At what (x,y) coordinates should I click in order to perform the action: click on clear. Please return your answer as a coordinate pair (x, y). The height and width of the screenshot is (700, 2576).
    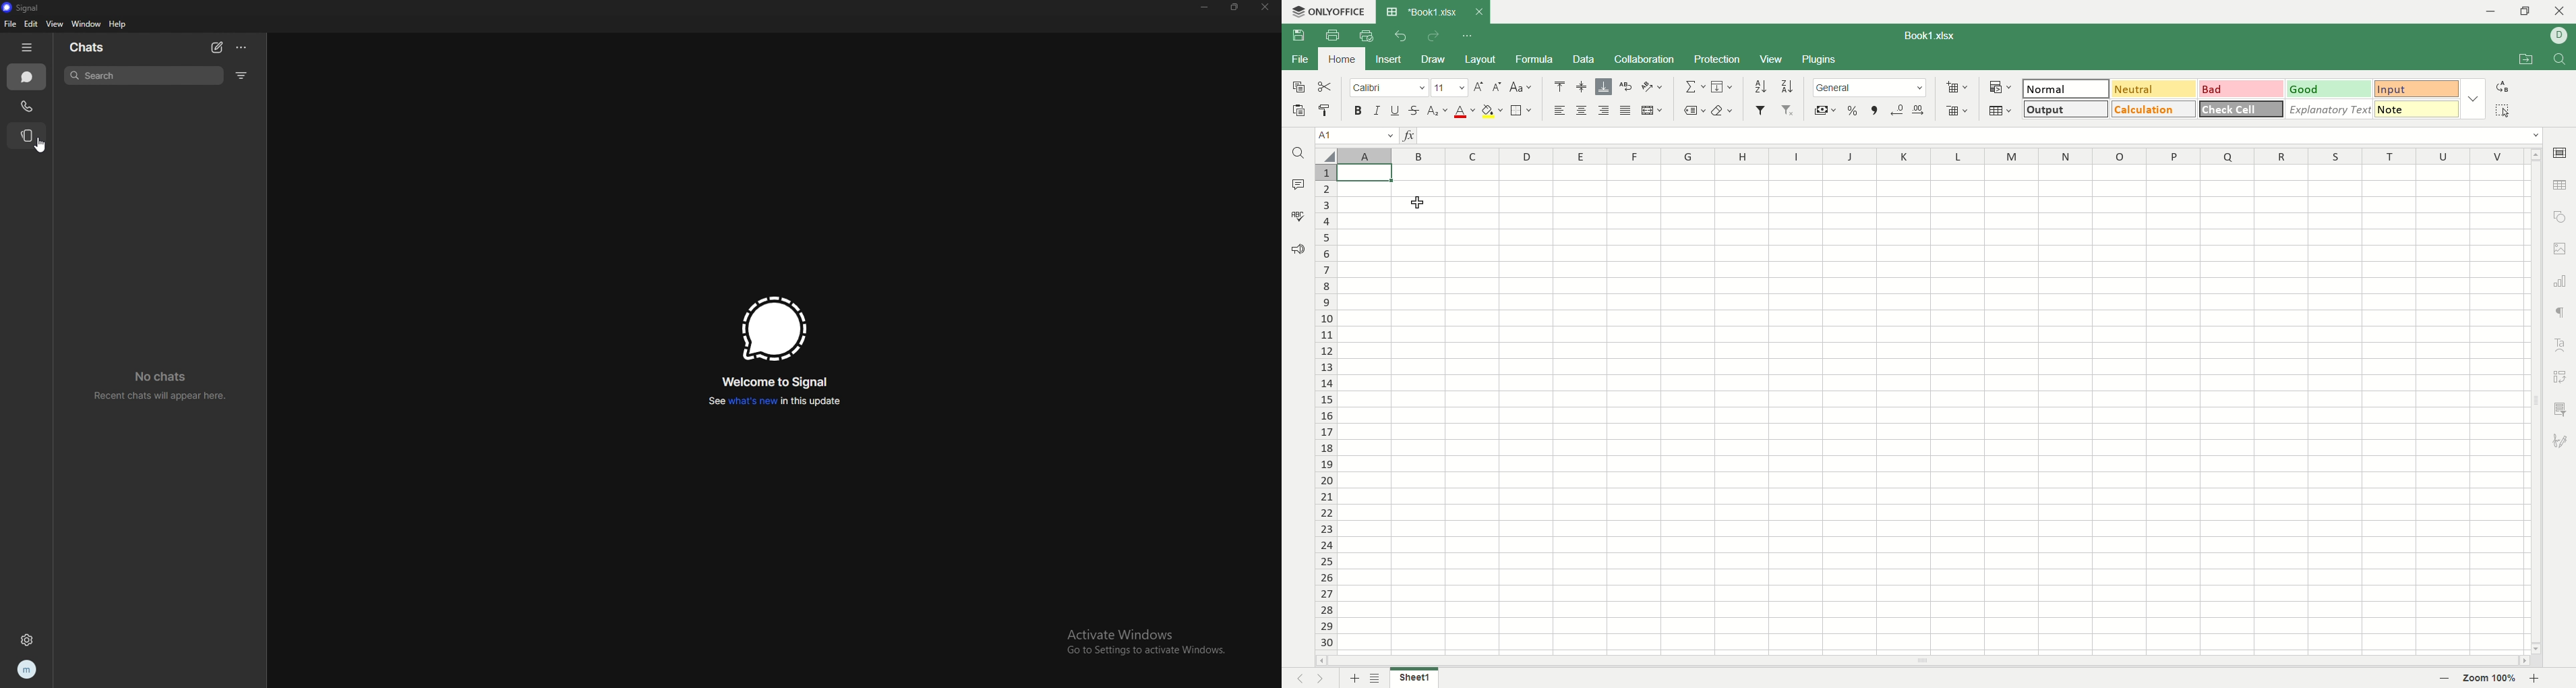
    Looking at the image, I should click on (1724, 111).